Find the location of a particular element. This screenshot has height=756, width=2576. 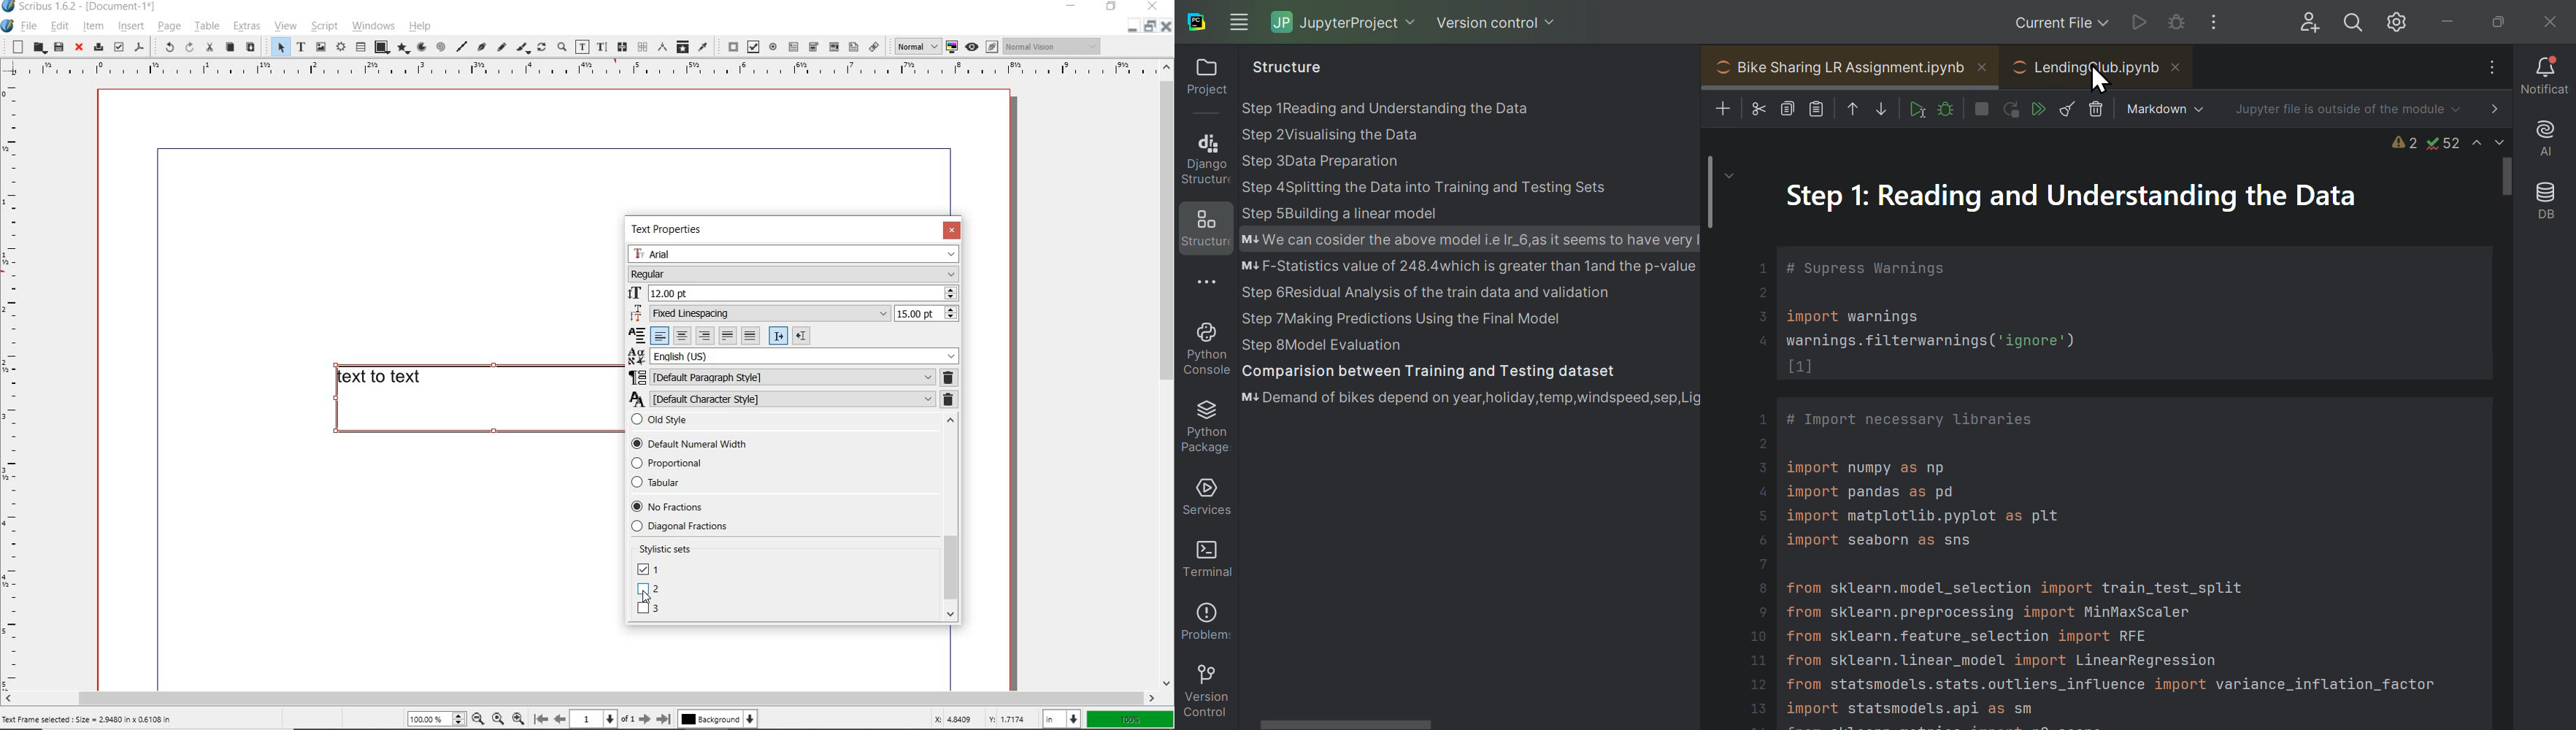

LINING is located at coordinates (649, 610).